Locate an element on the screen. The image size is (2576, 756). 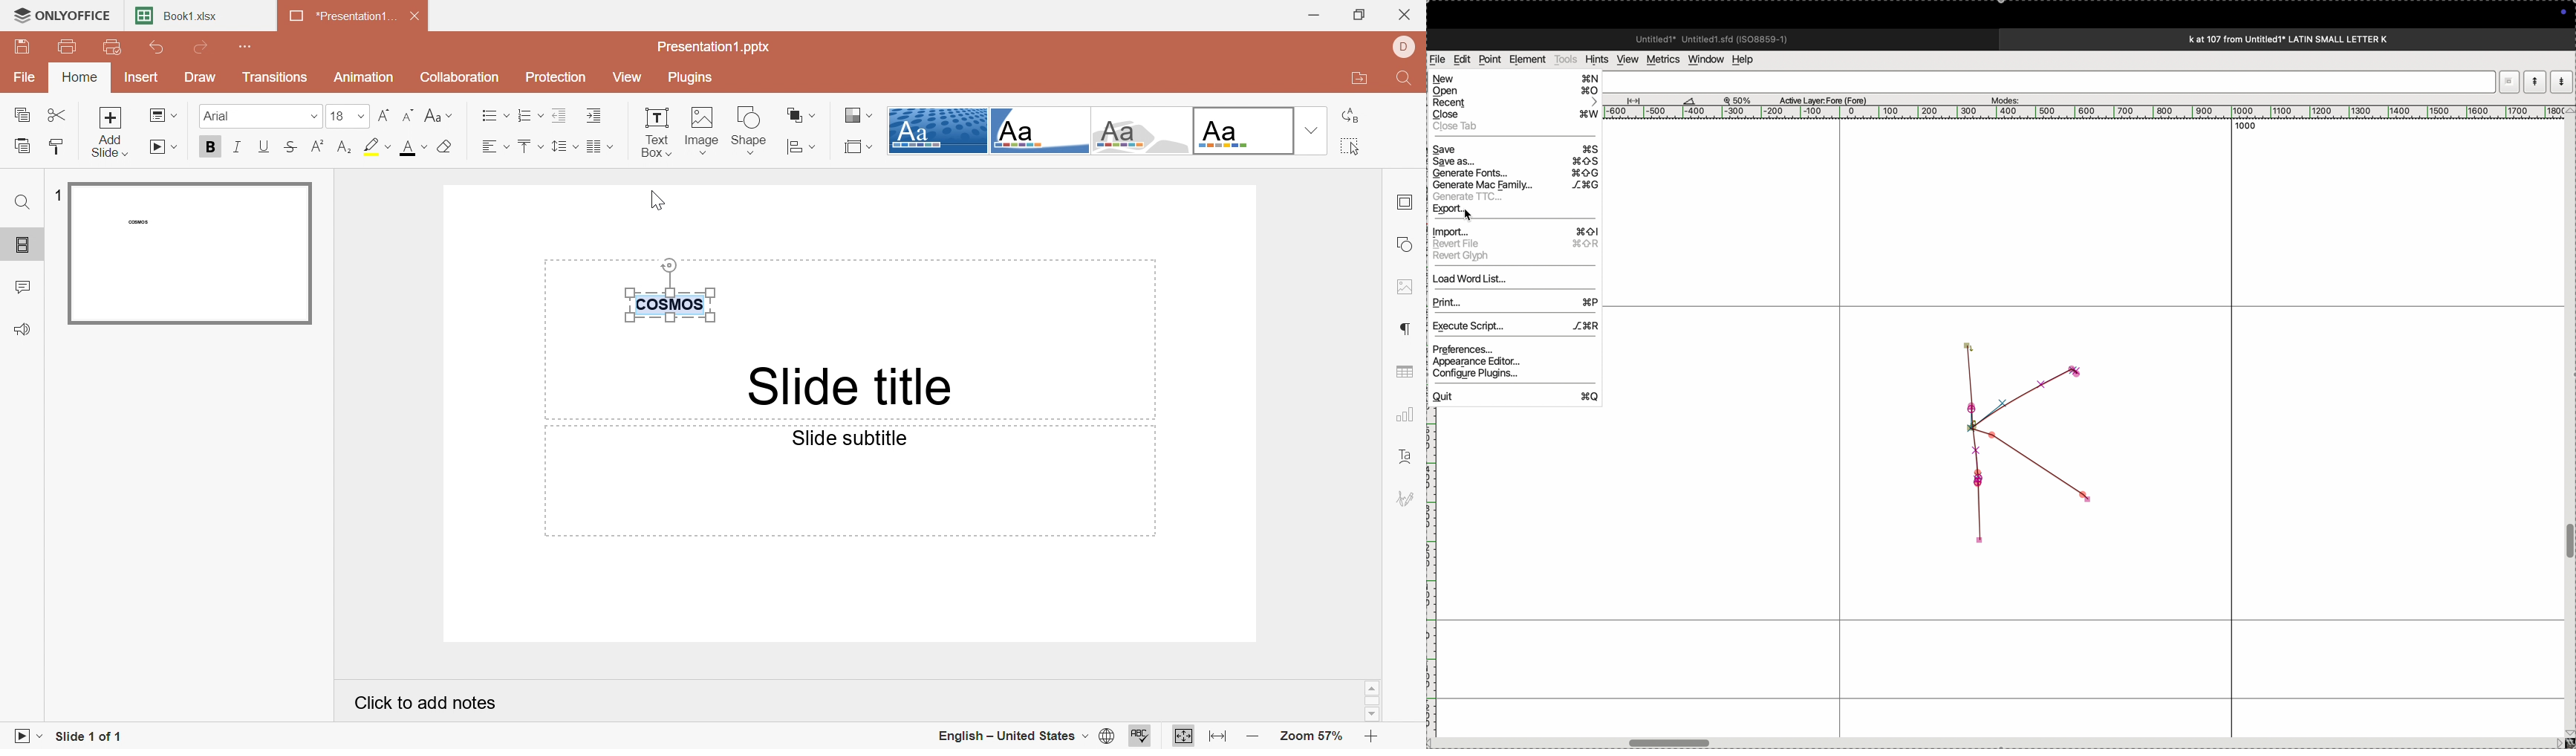
Corner is located at coordinates (1041, 131).